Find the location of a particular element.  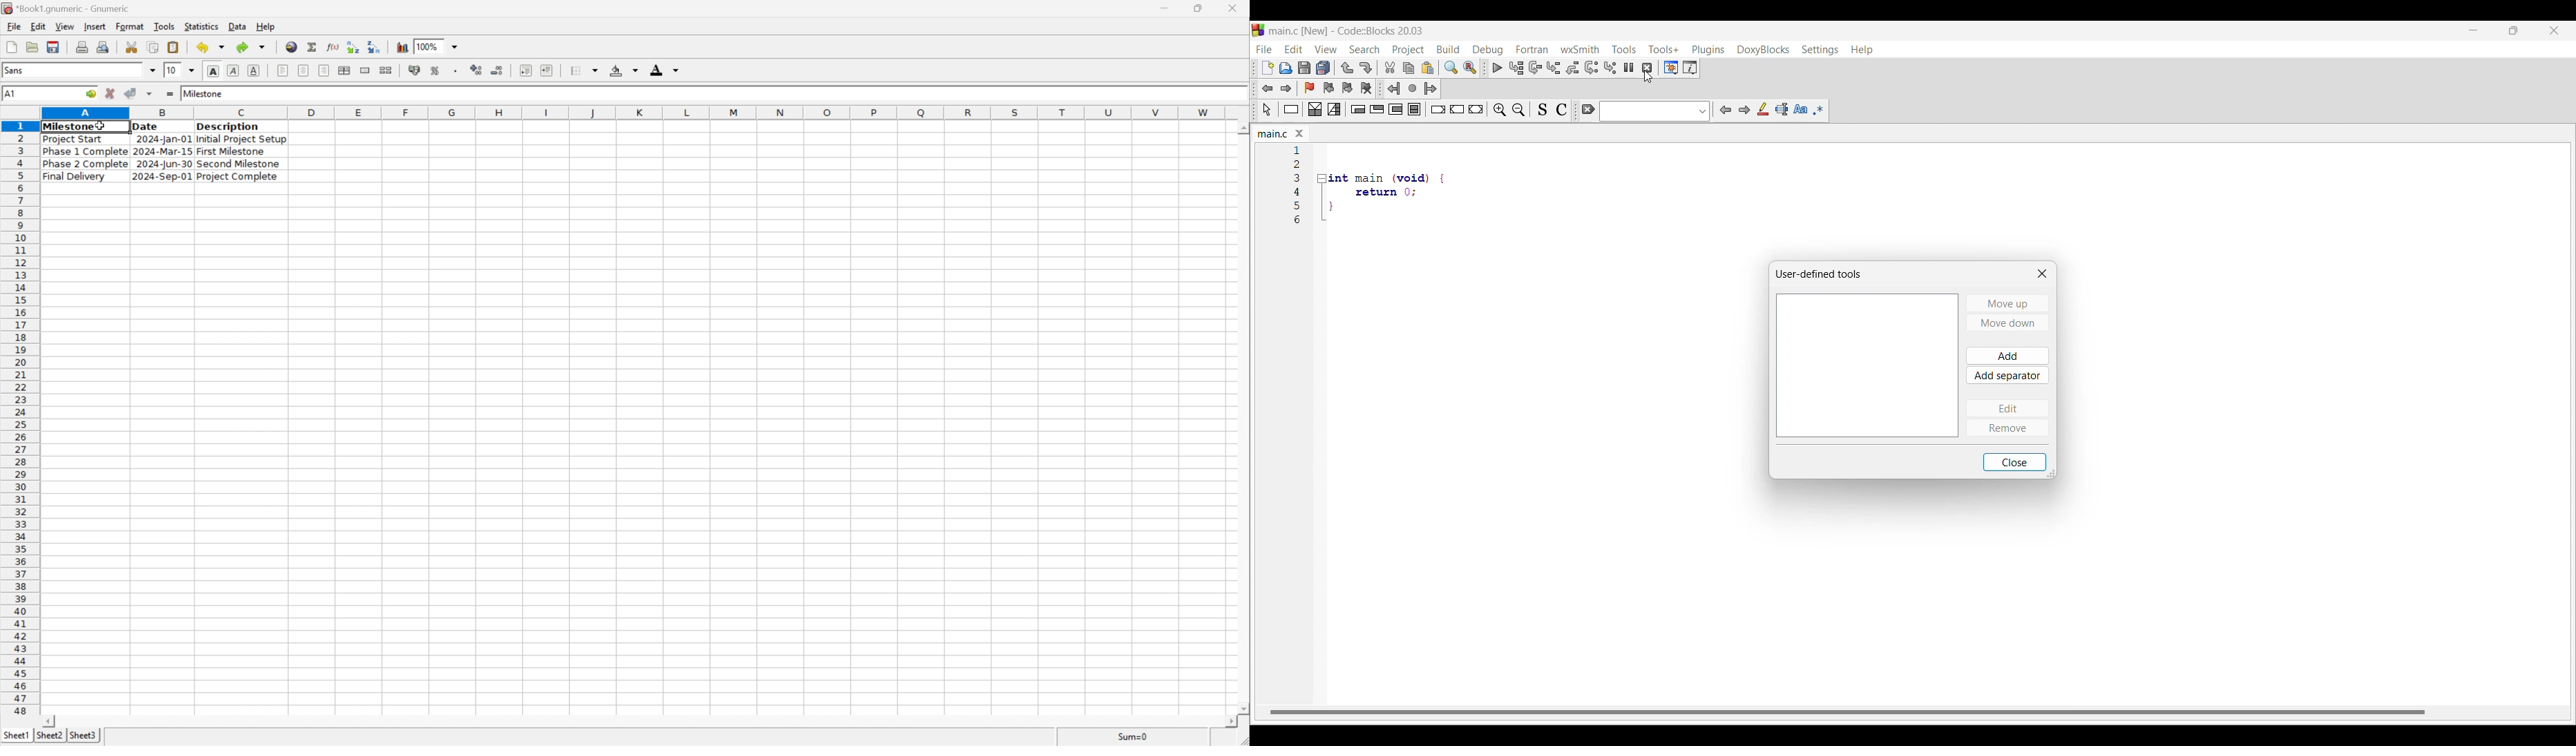

merge a range of cells is located at coordinates (366, 70).